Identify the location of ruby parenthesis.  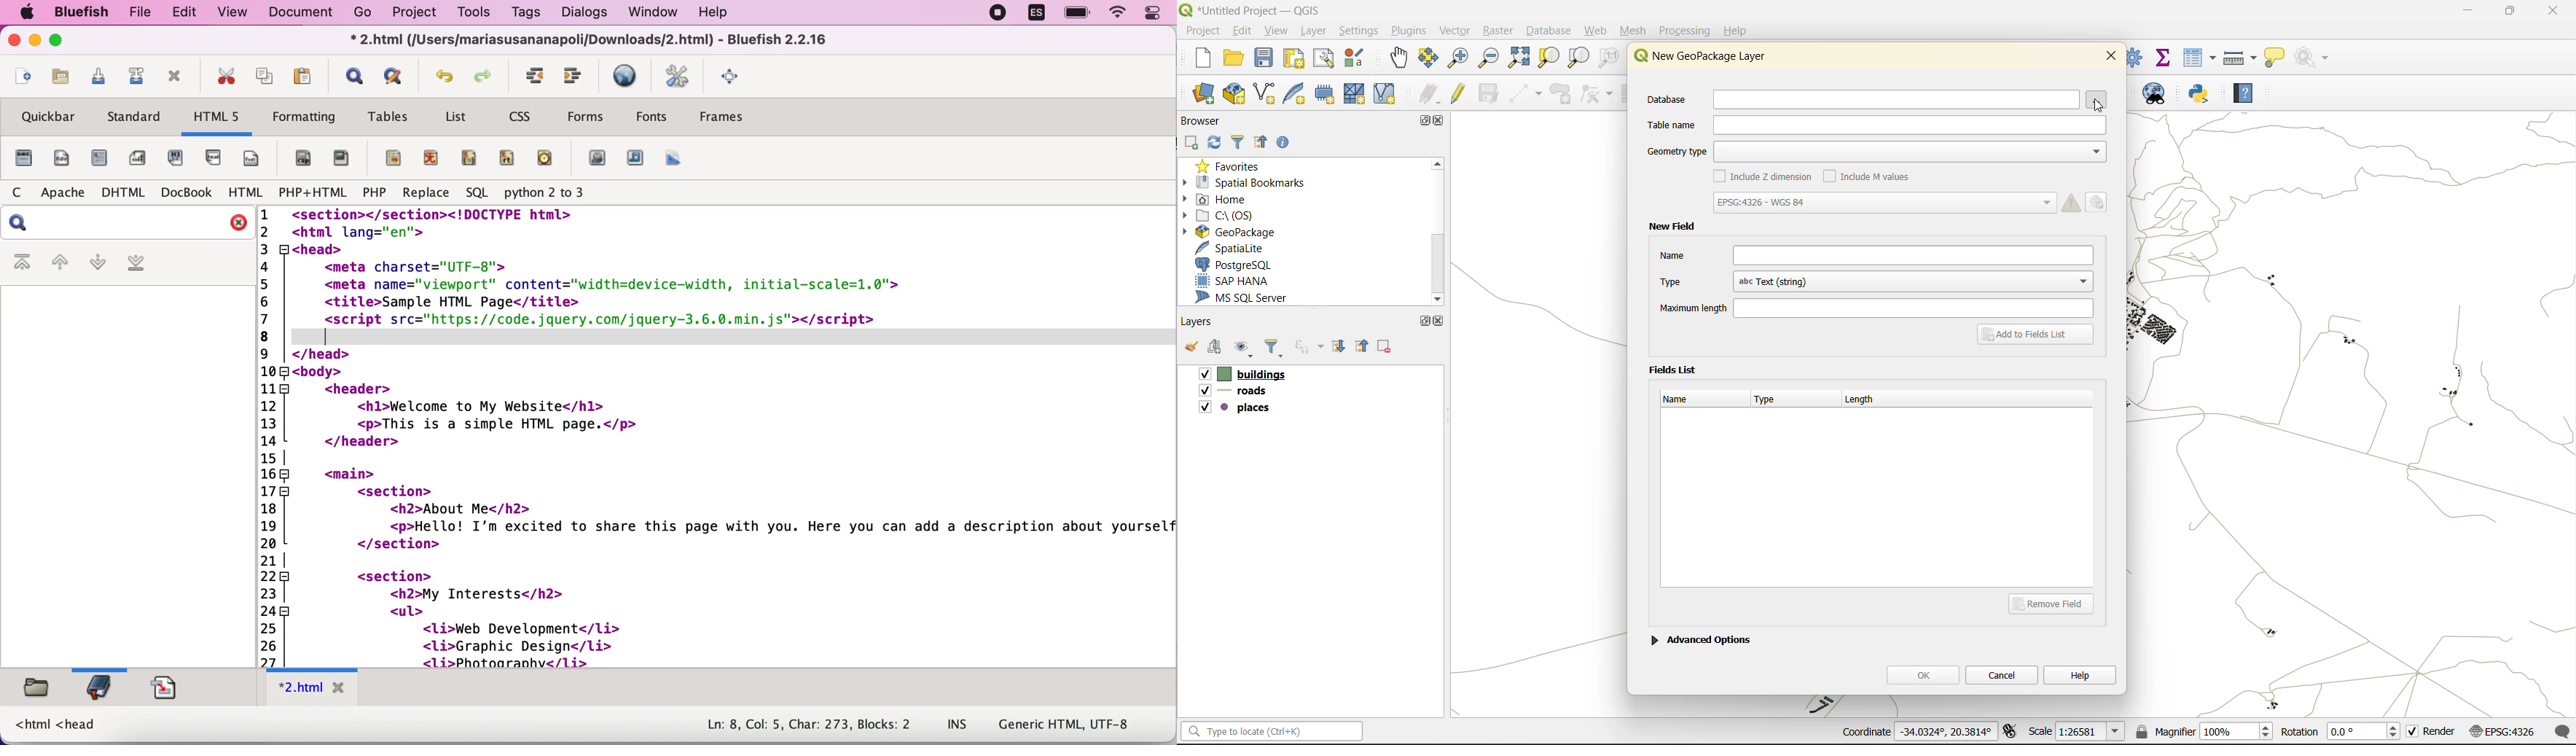
(470, 155).